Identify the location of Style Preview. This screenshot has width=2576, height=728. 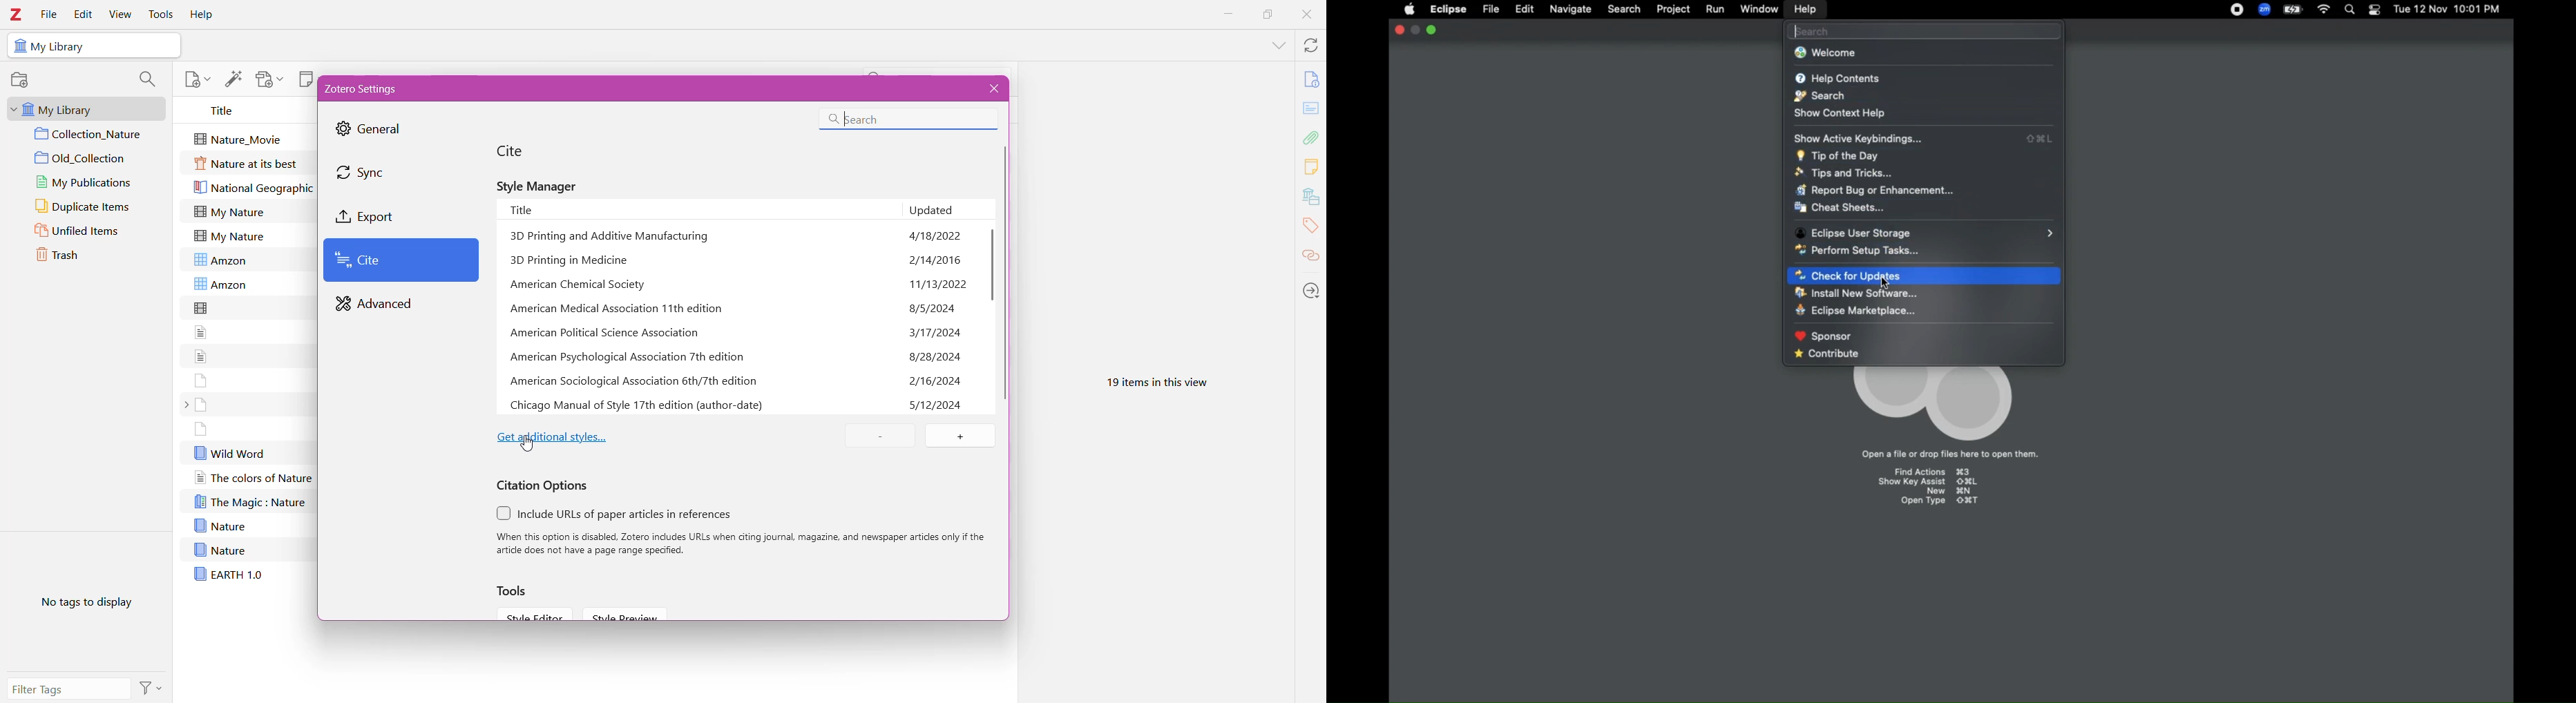
(631, 614).